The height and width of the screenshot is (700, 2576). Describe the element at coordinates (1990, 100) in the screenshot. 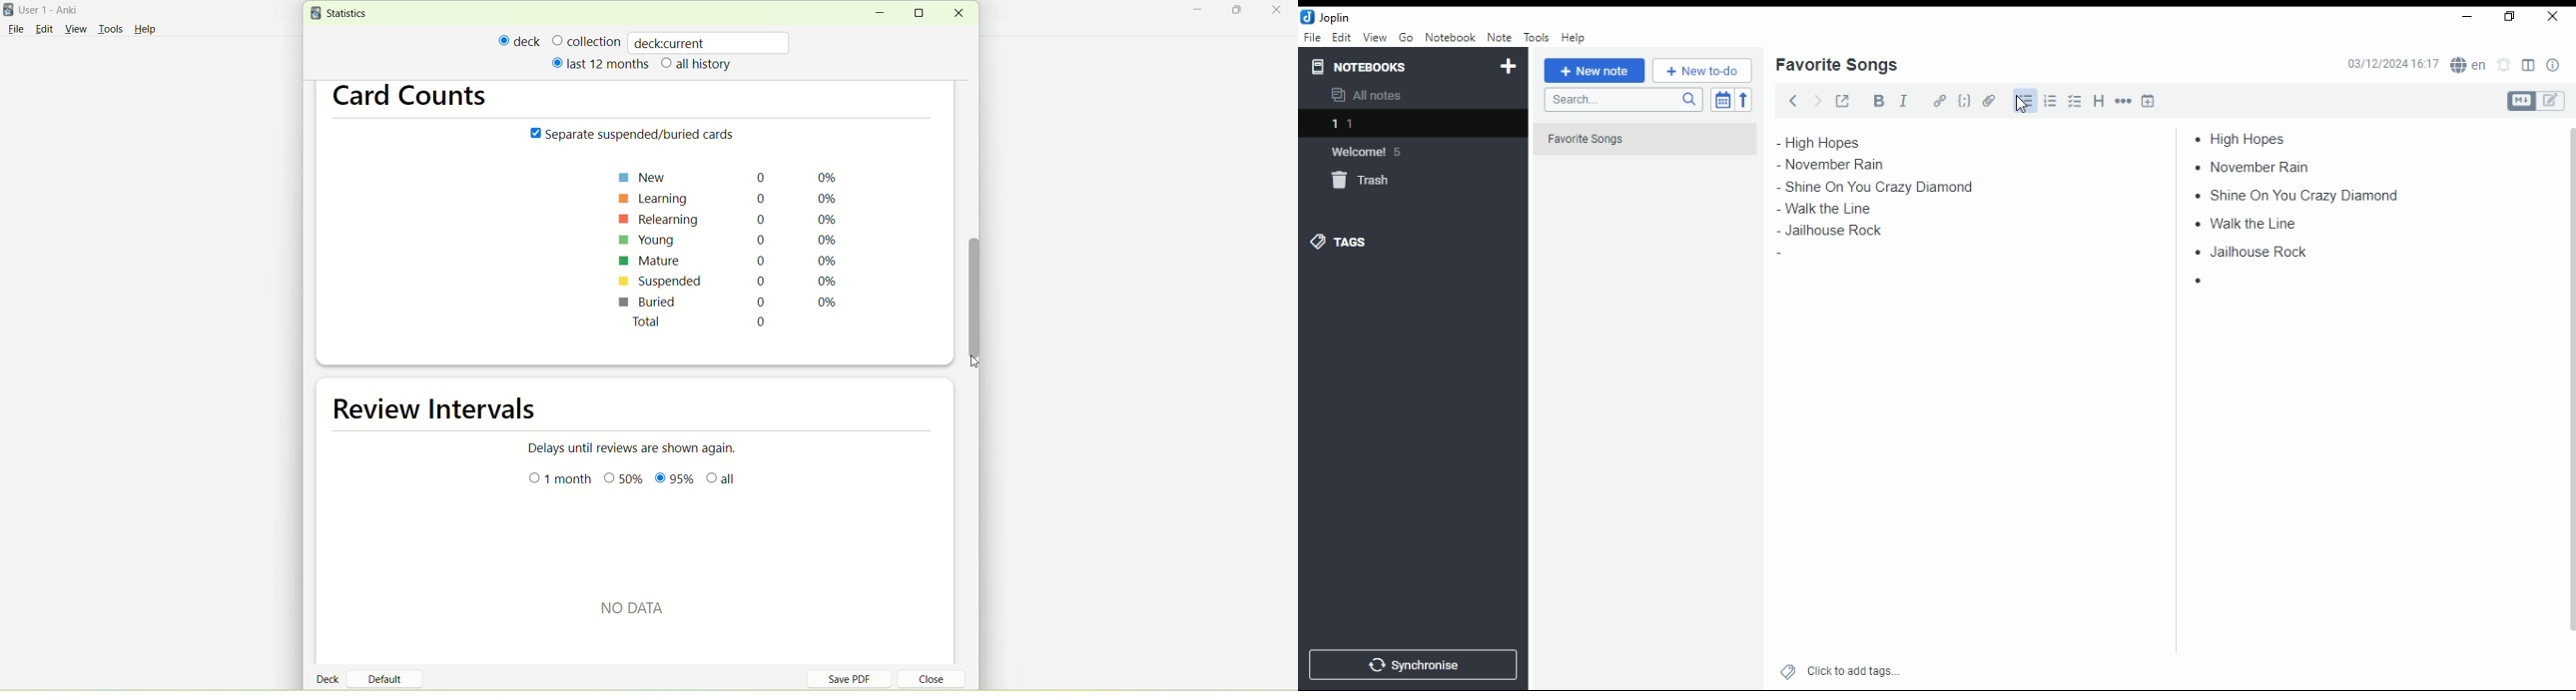

I see `attach file` at that location.